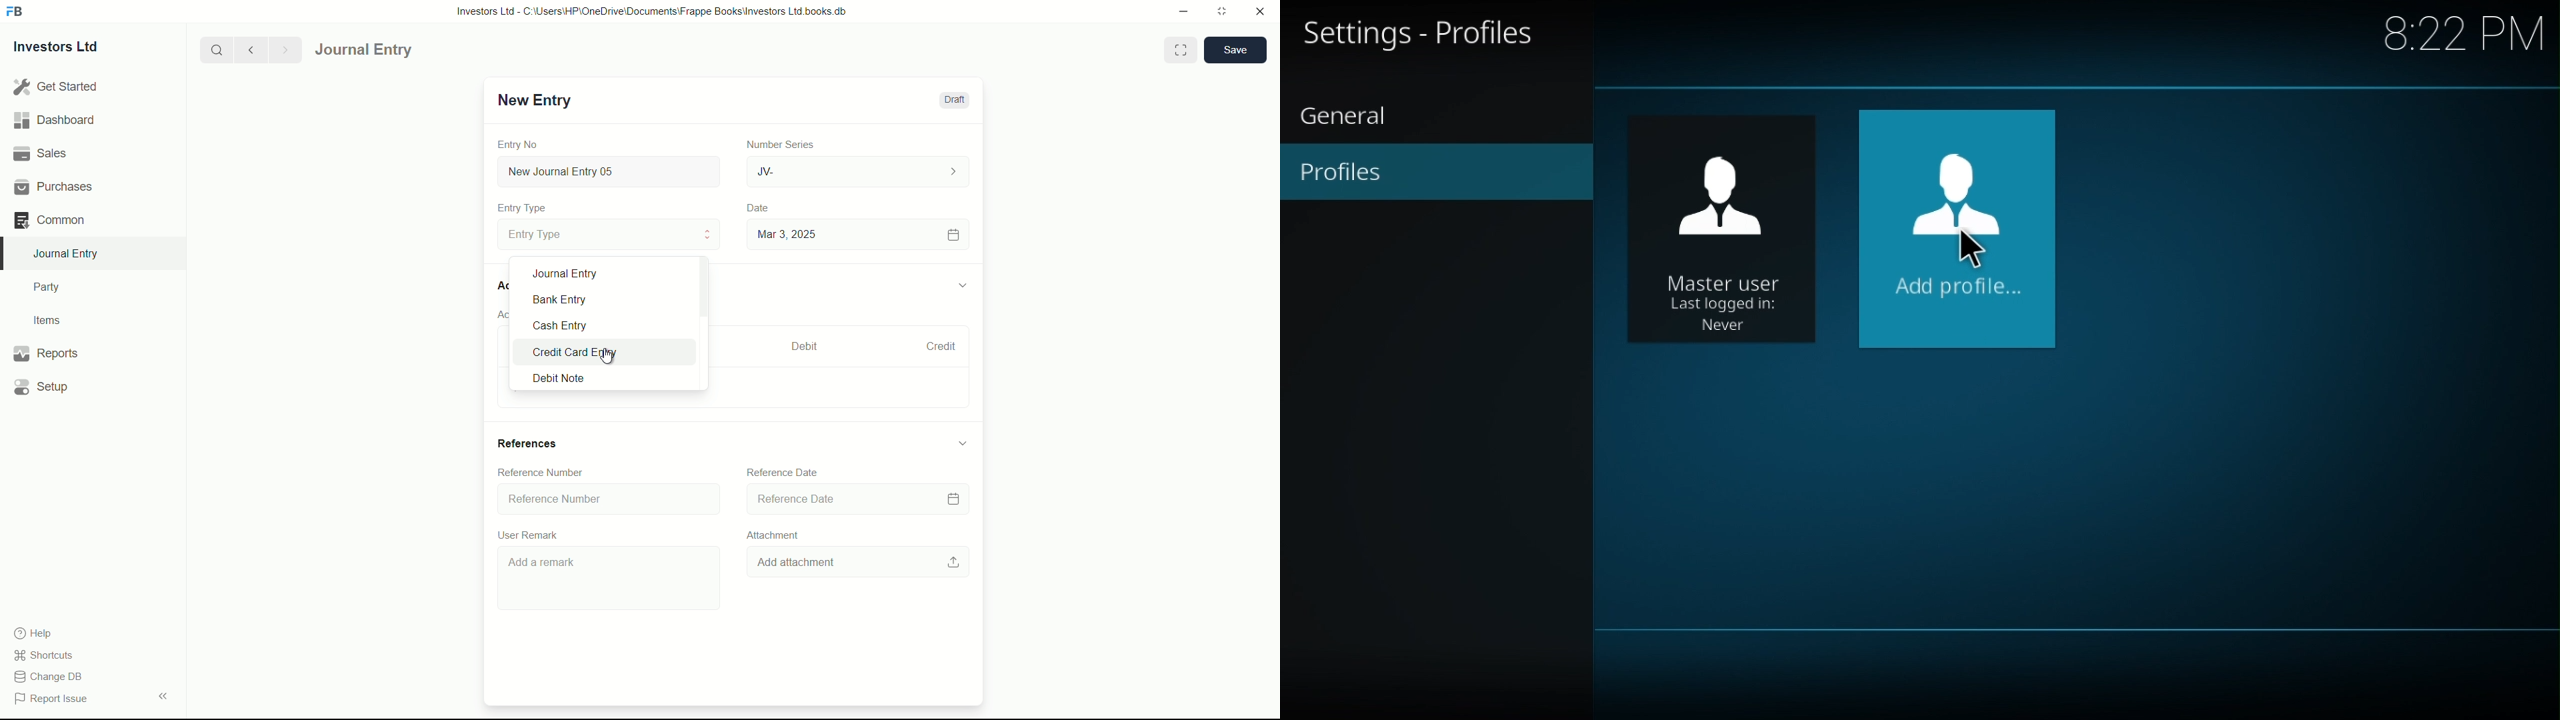 This screenshot has height=728, width=2576. What do you see at coordinates (532, 100) in the screenshot?
I see `New Entry` at bounding box center [532, 100].